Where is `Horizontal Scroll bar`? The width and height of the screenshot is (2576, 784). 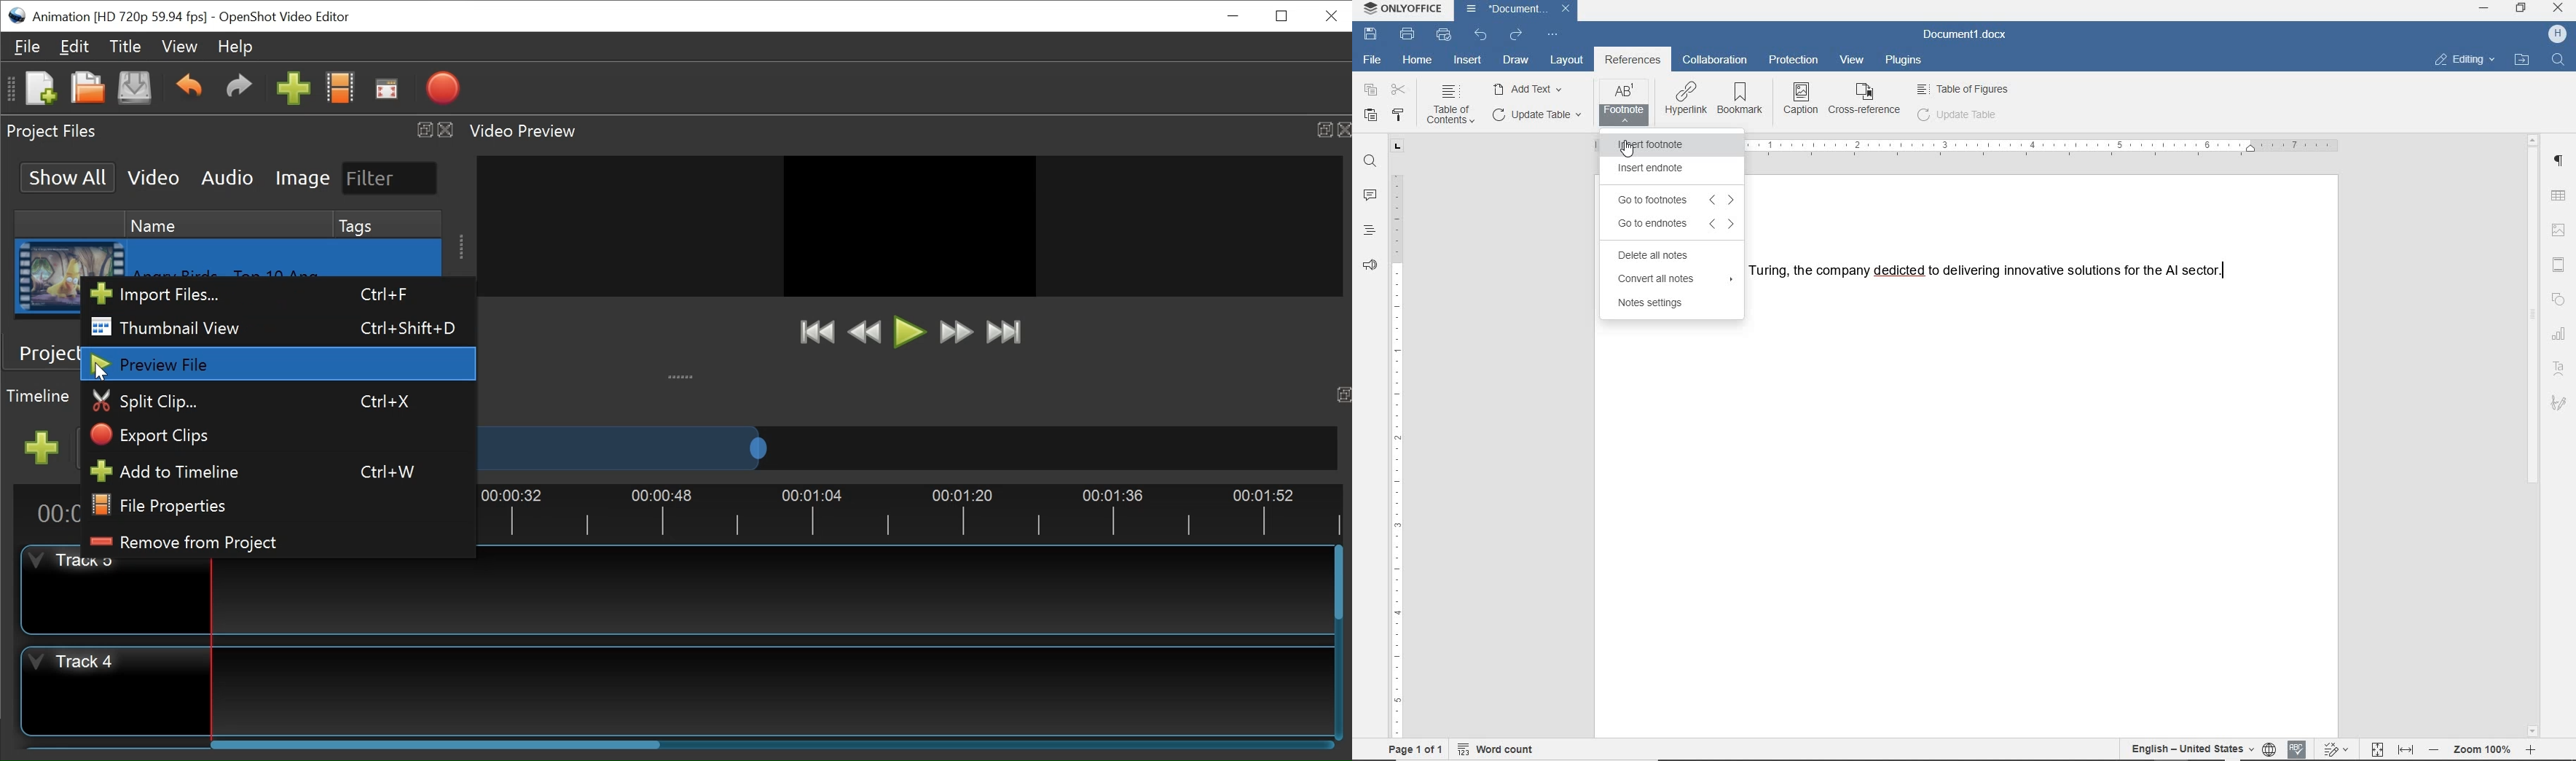 Horizontal Scroll bar is located at coordinates (442, 743).